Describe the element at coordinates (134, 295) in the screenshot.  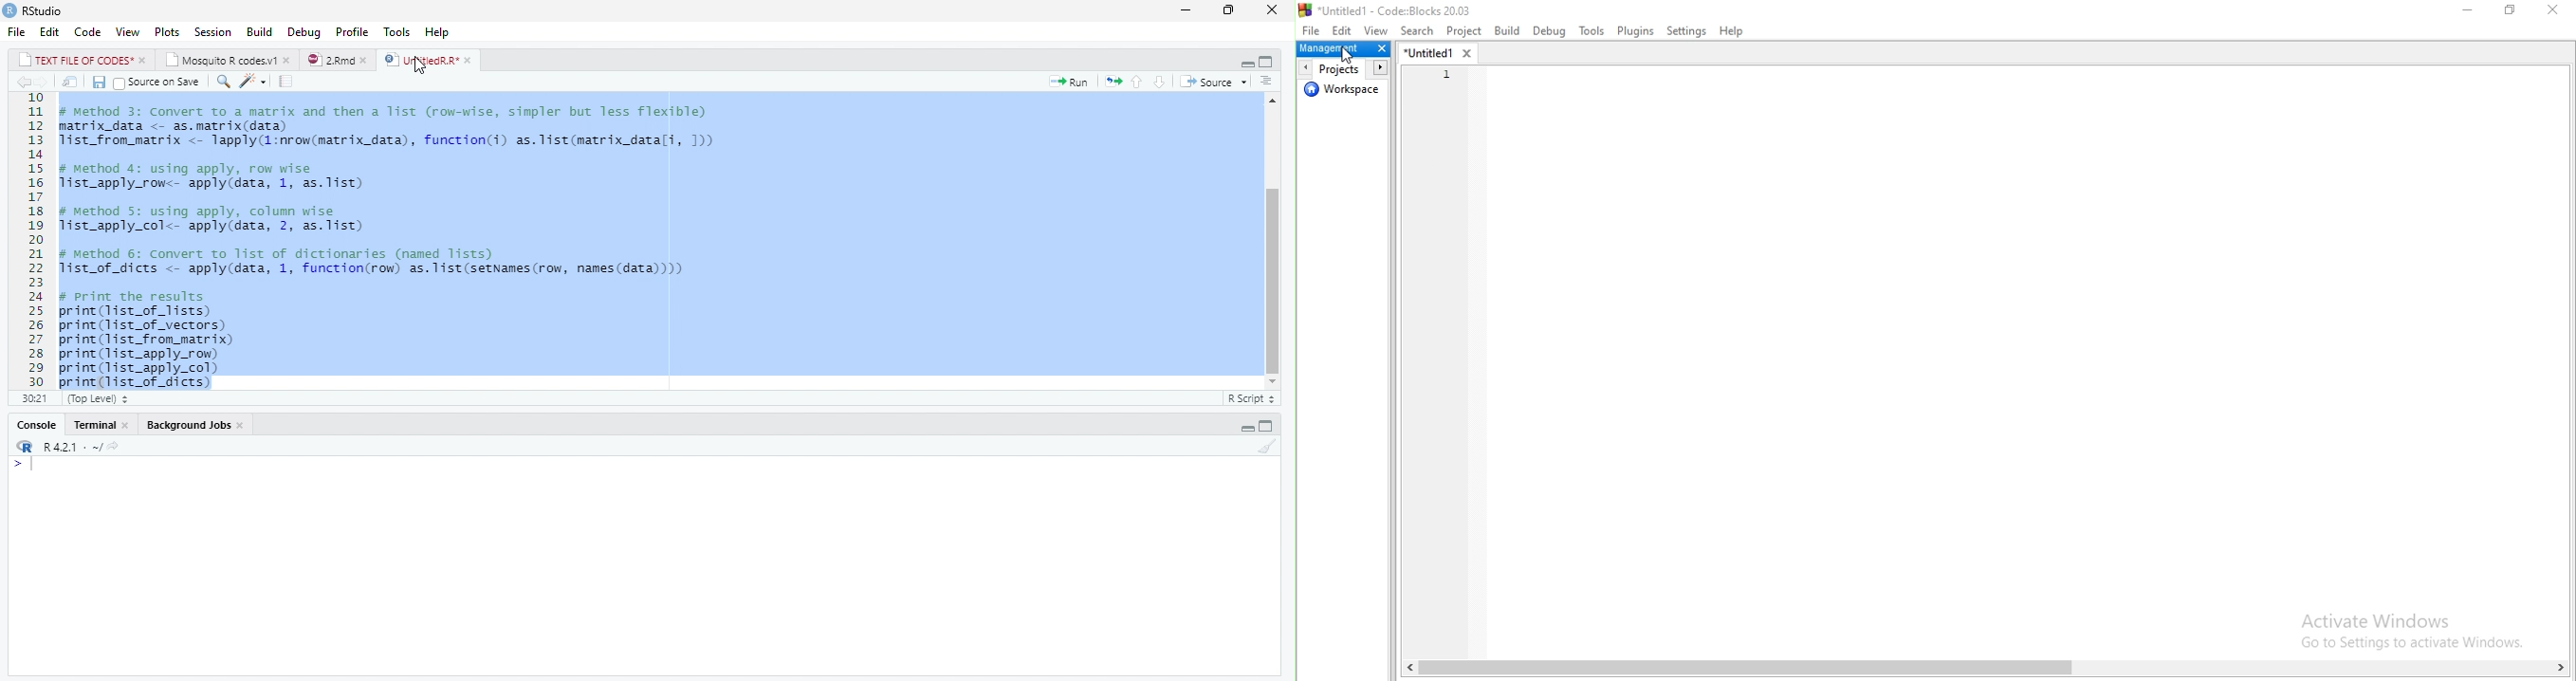
I see `# Print the results` at that location.